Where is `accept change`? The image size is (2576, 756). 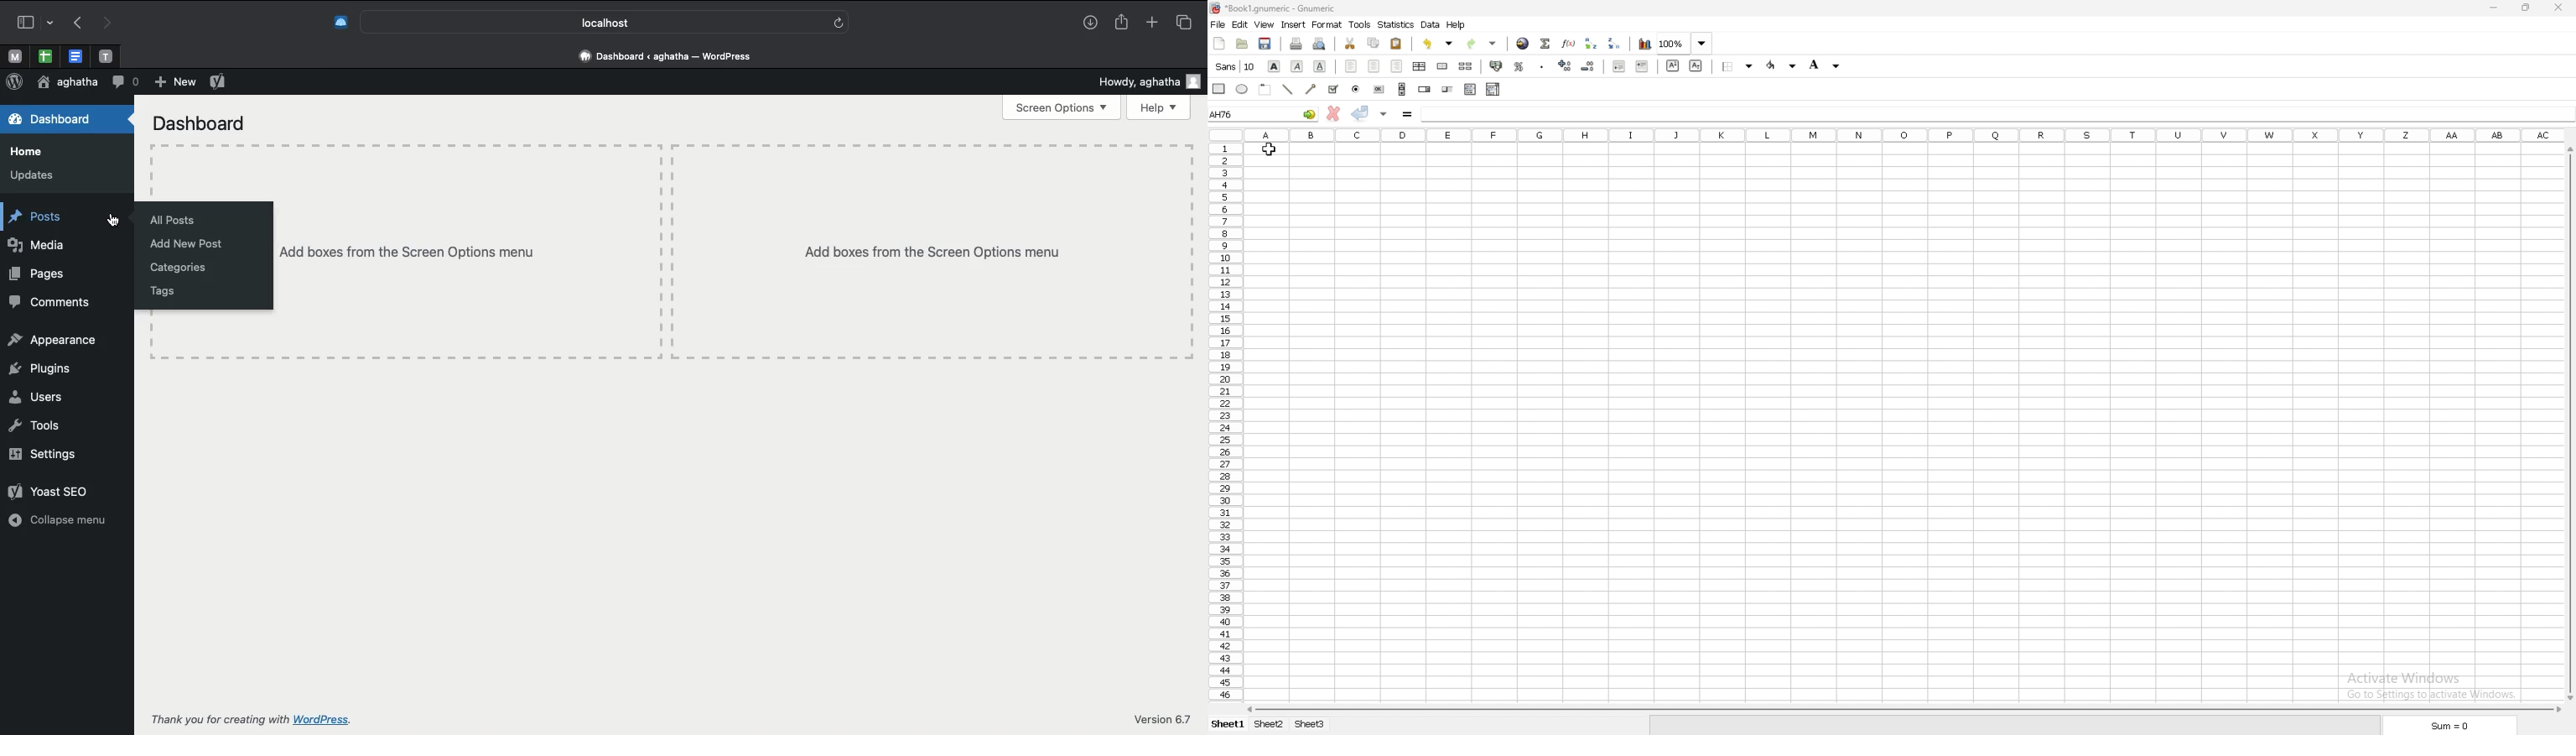 accept change is located at coordinates (1361, 113).